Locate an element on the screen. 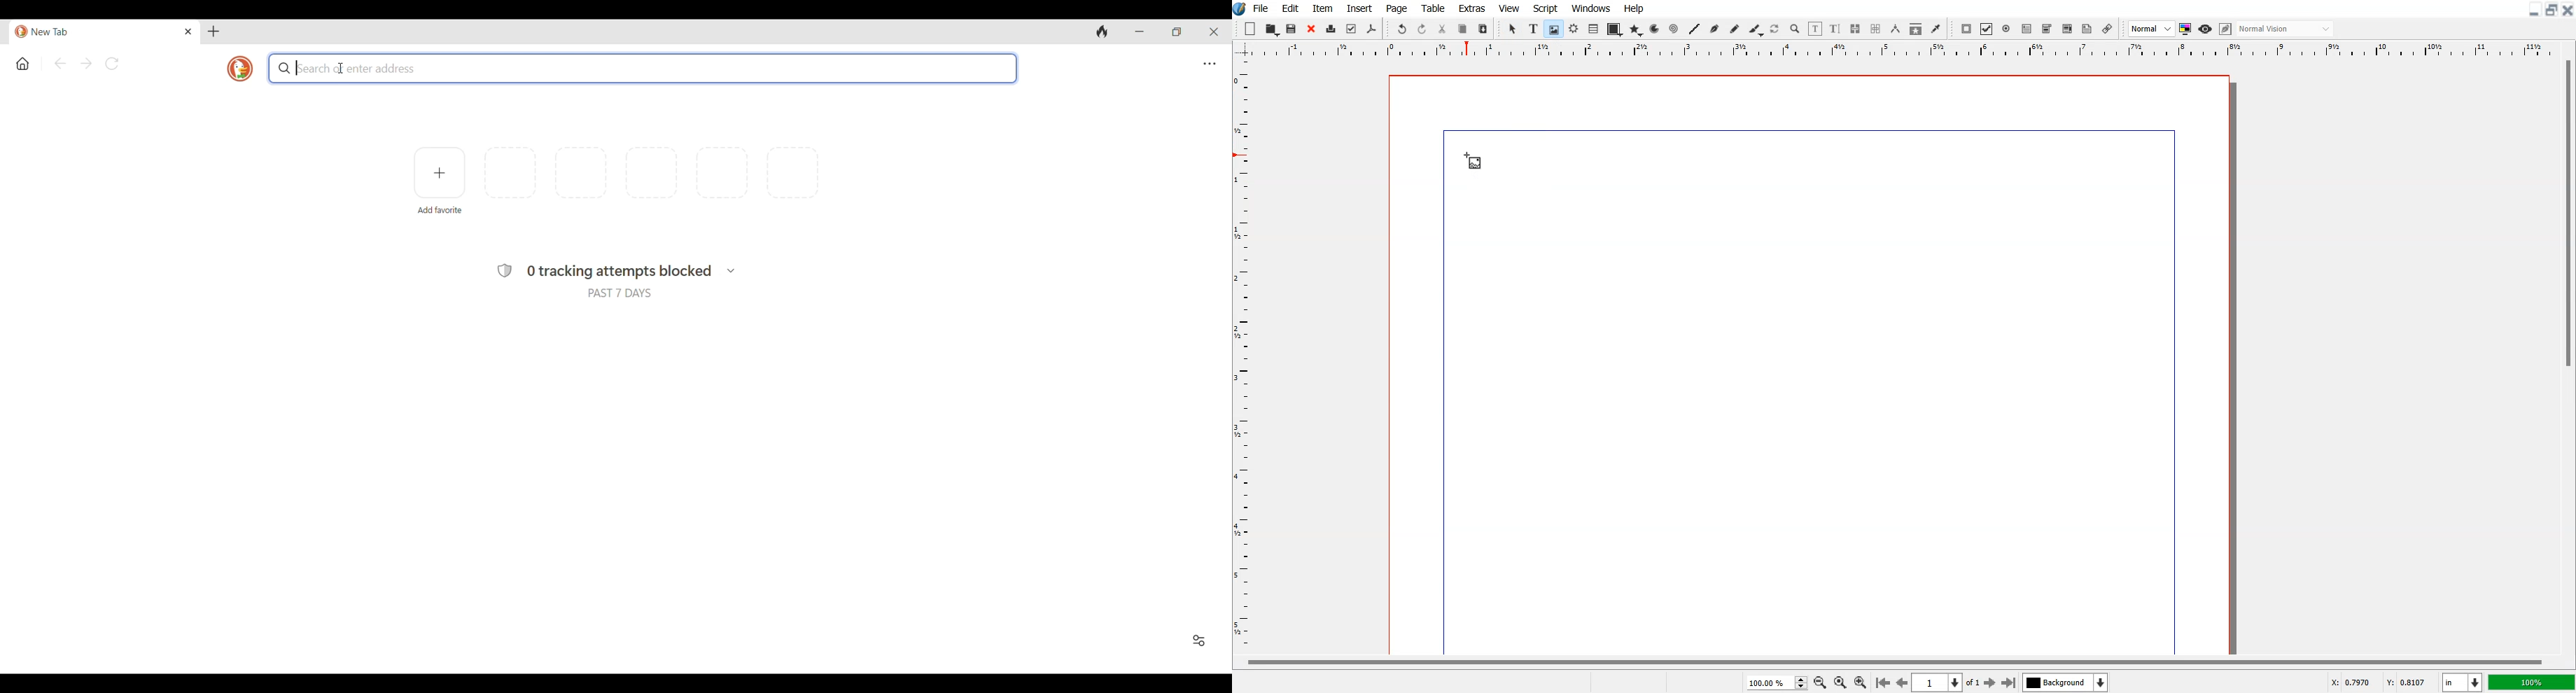 The width and height of the screenshot is (2576, 700). Maximize is located at coordinates (2551, 10).